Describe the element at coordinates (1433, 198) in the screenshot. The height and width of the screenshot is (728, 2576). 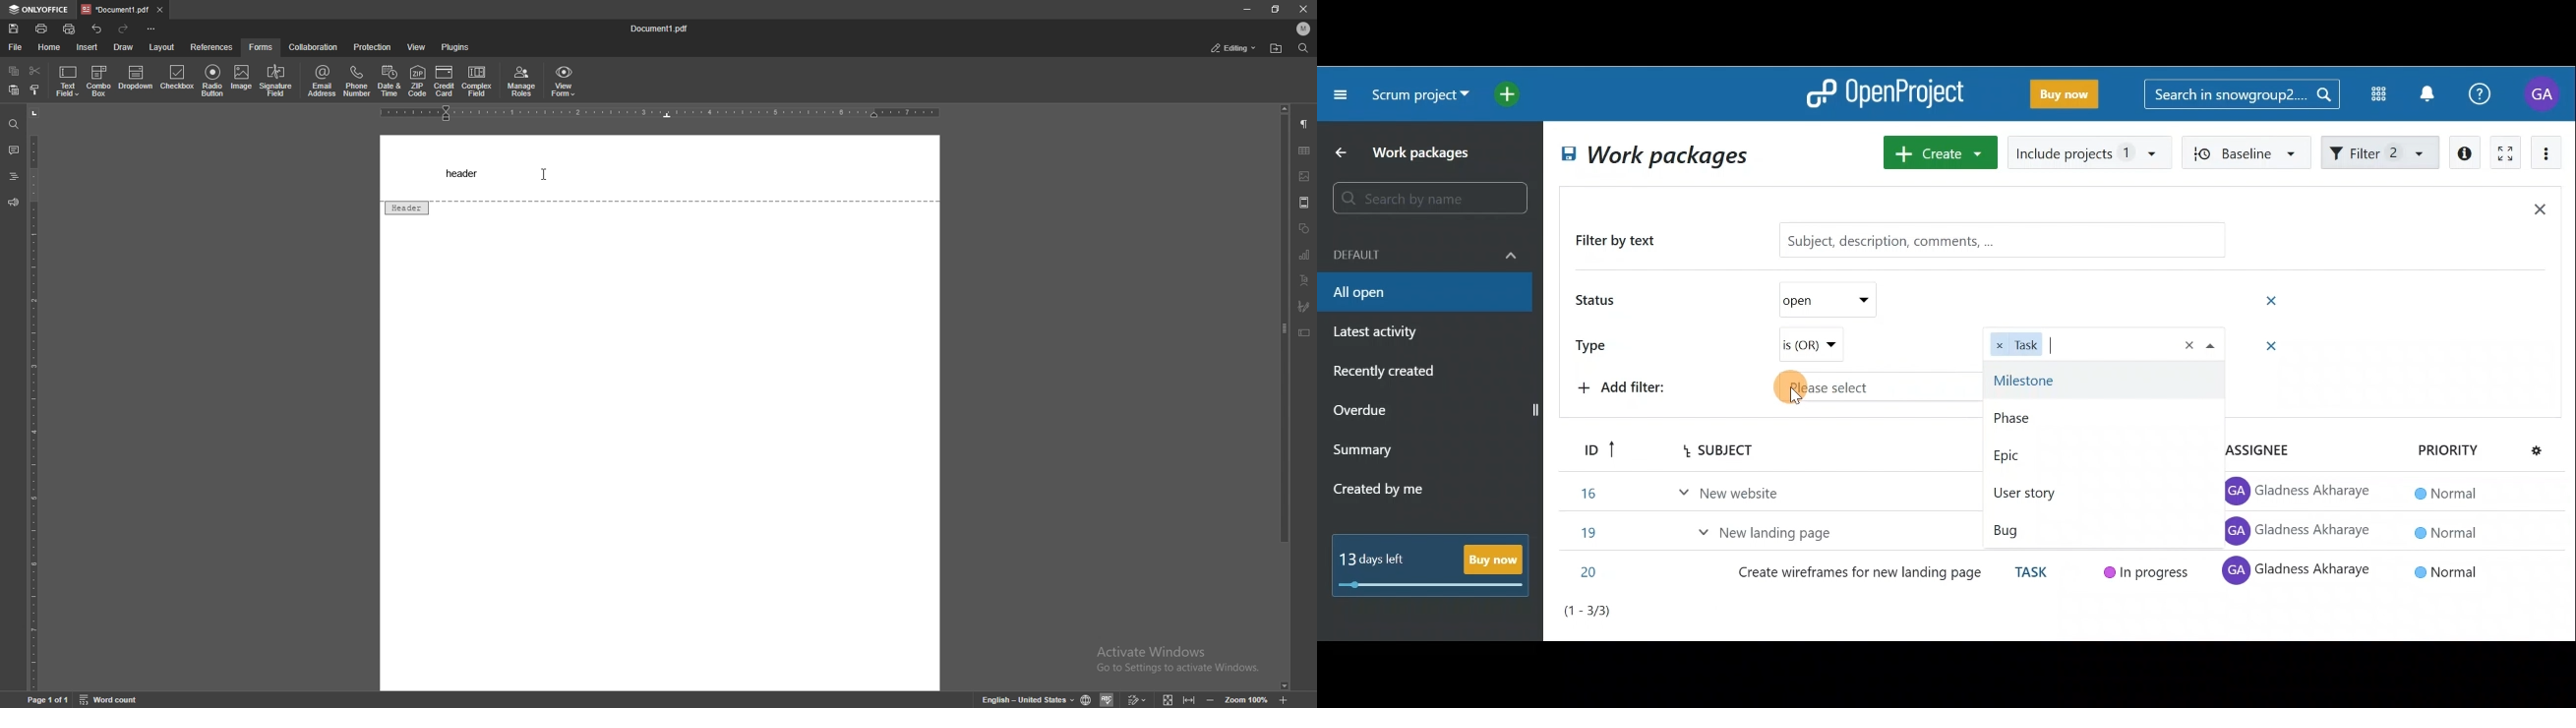
I see `Search bar` at that location.